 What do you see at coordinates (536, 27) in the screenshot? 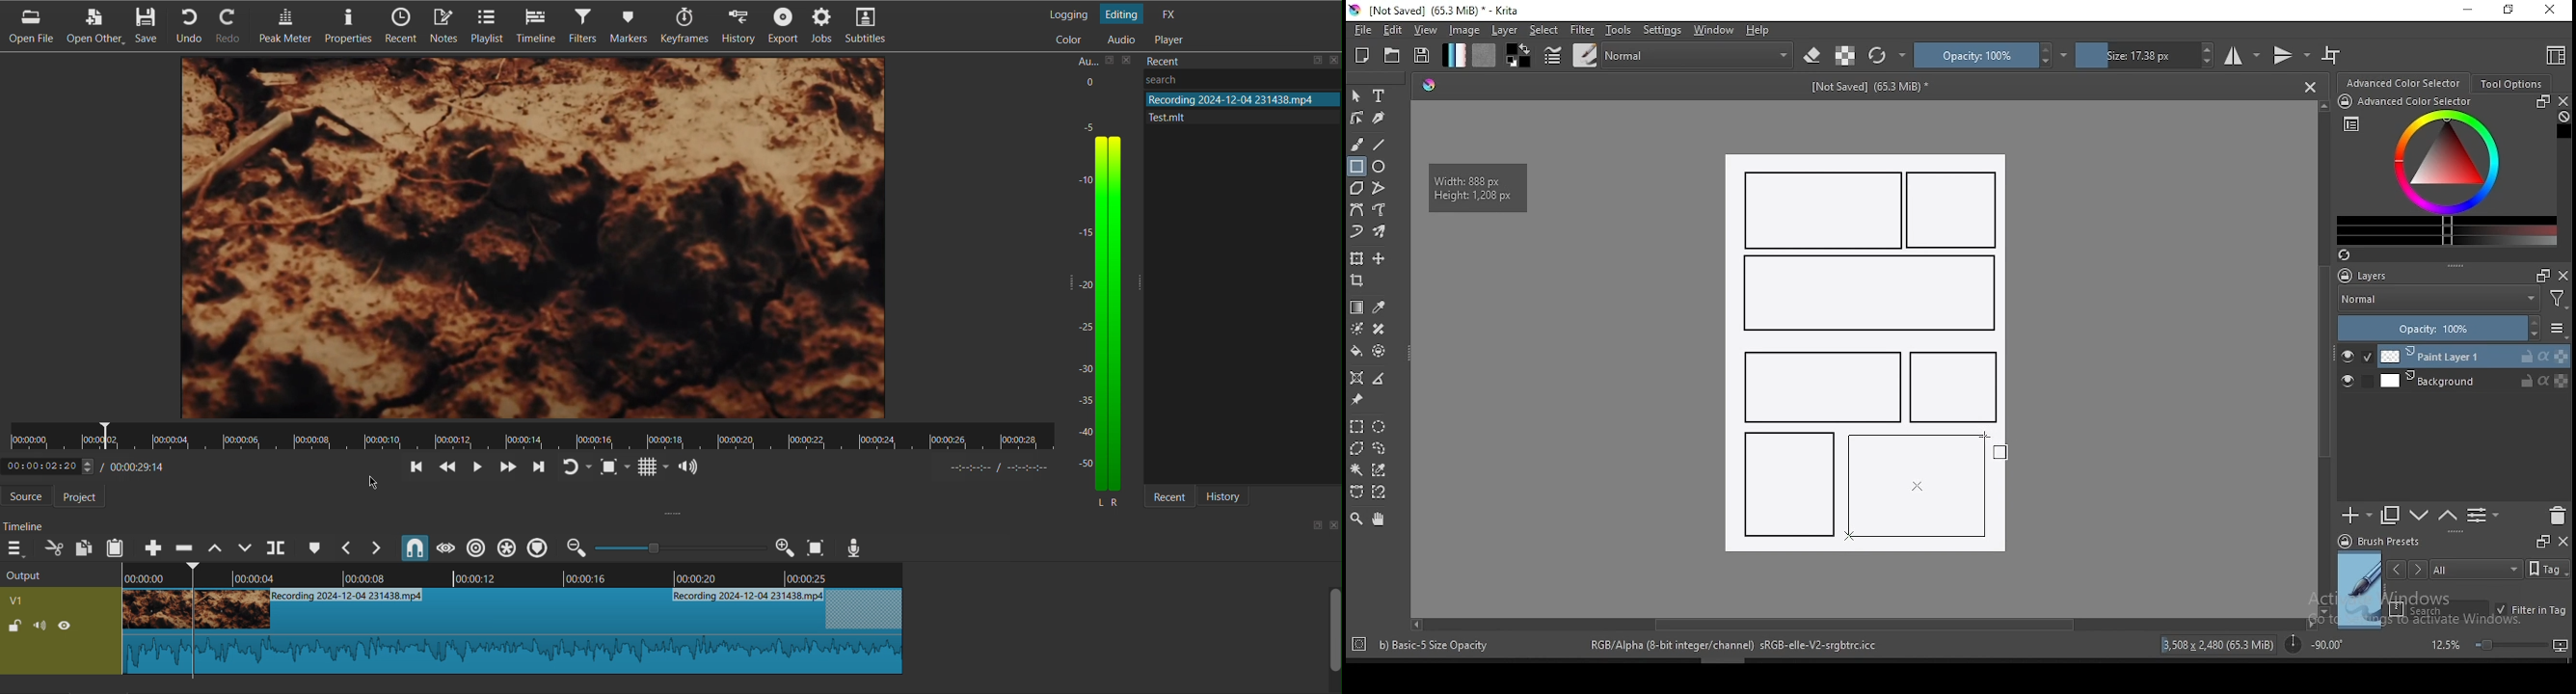
I see `Timeline` at bounding box center [536, 27].